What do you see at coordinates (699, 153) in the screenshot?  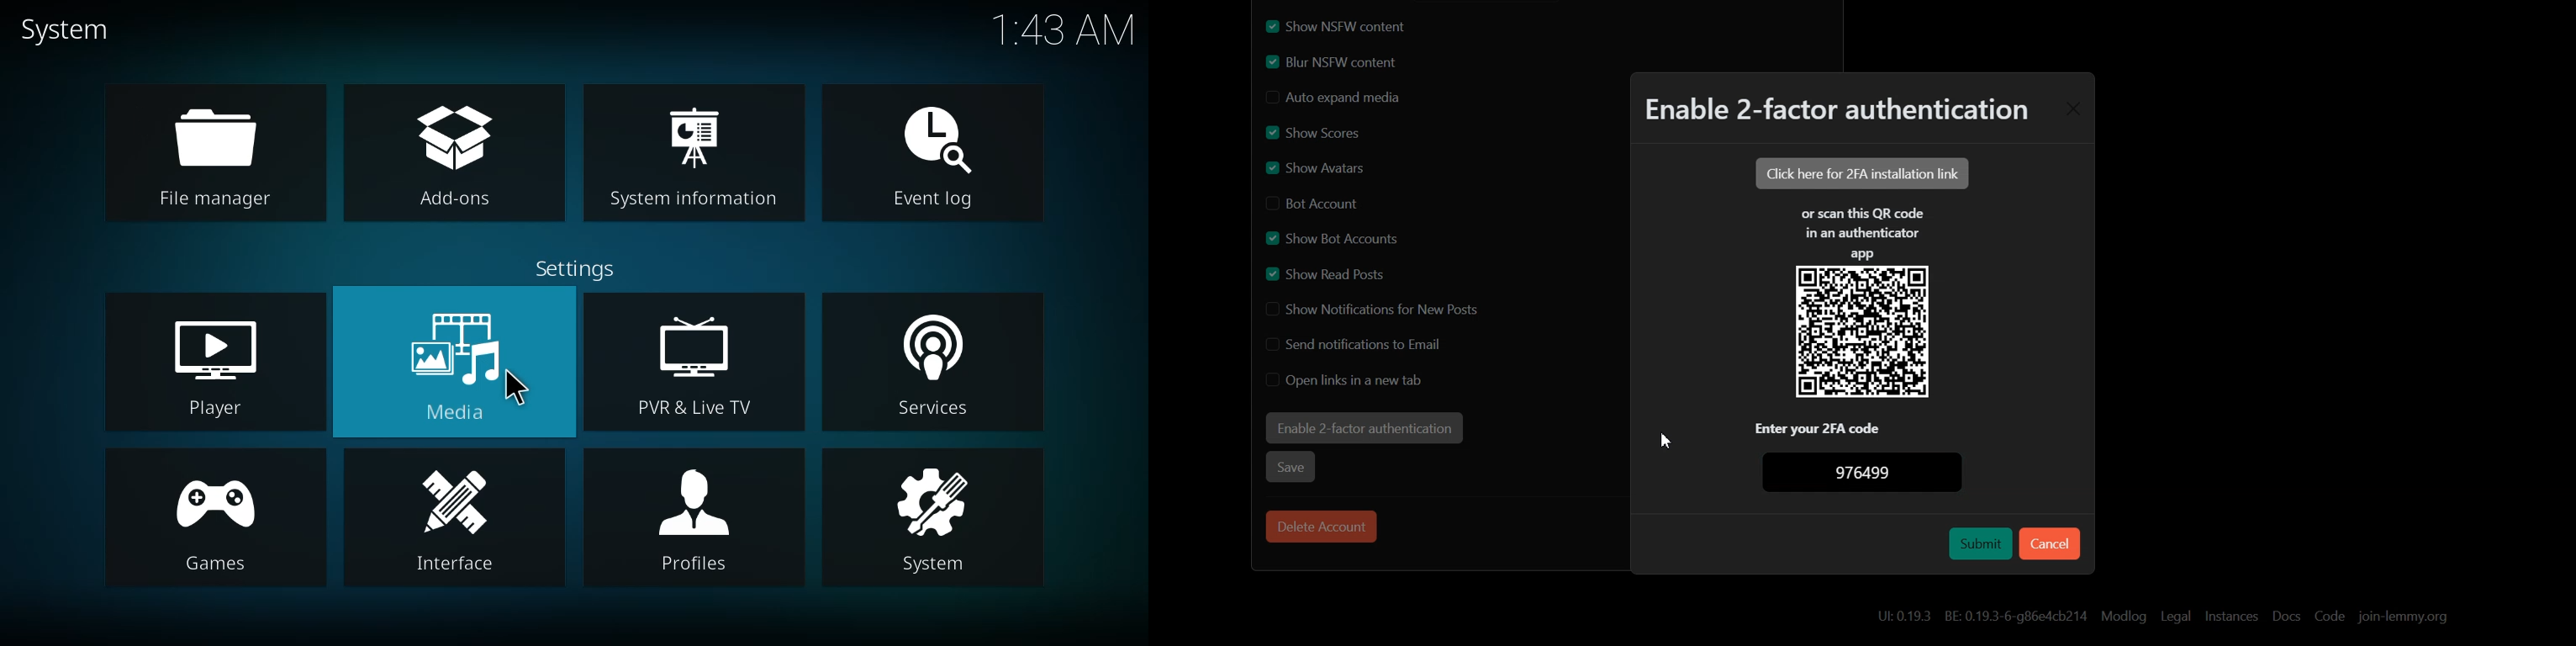 I see `system information` at bounding box center [699, 153].